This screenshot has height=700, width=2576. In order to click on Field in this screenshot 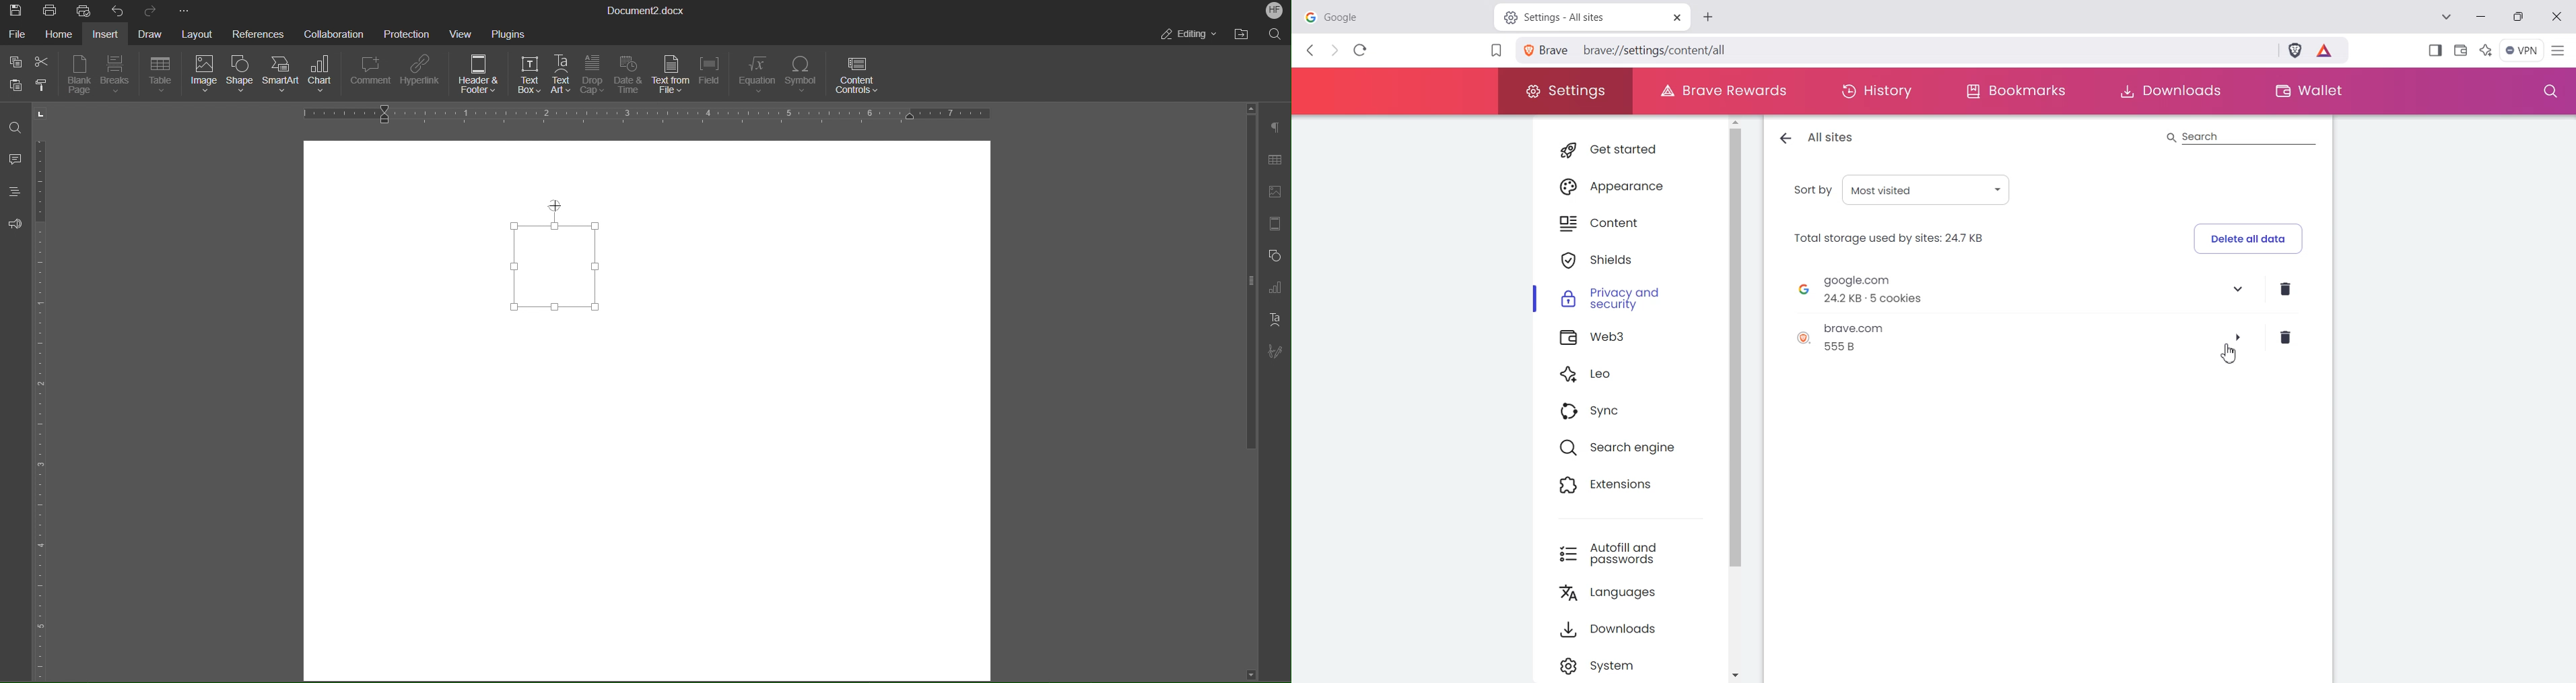, I will do `click(712, 75)`.